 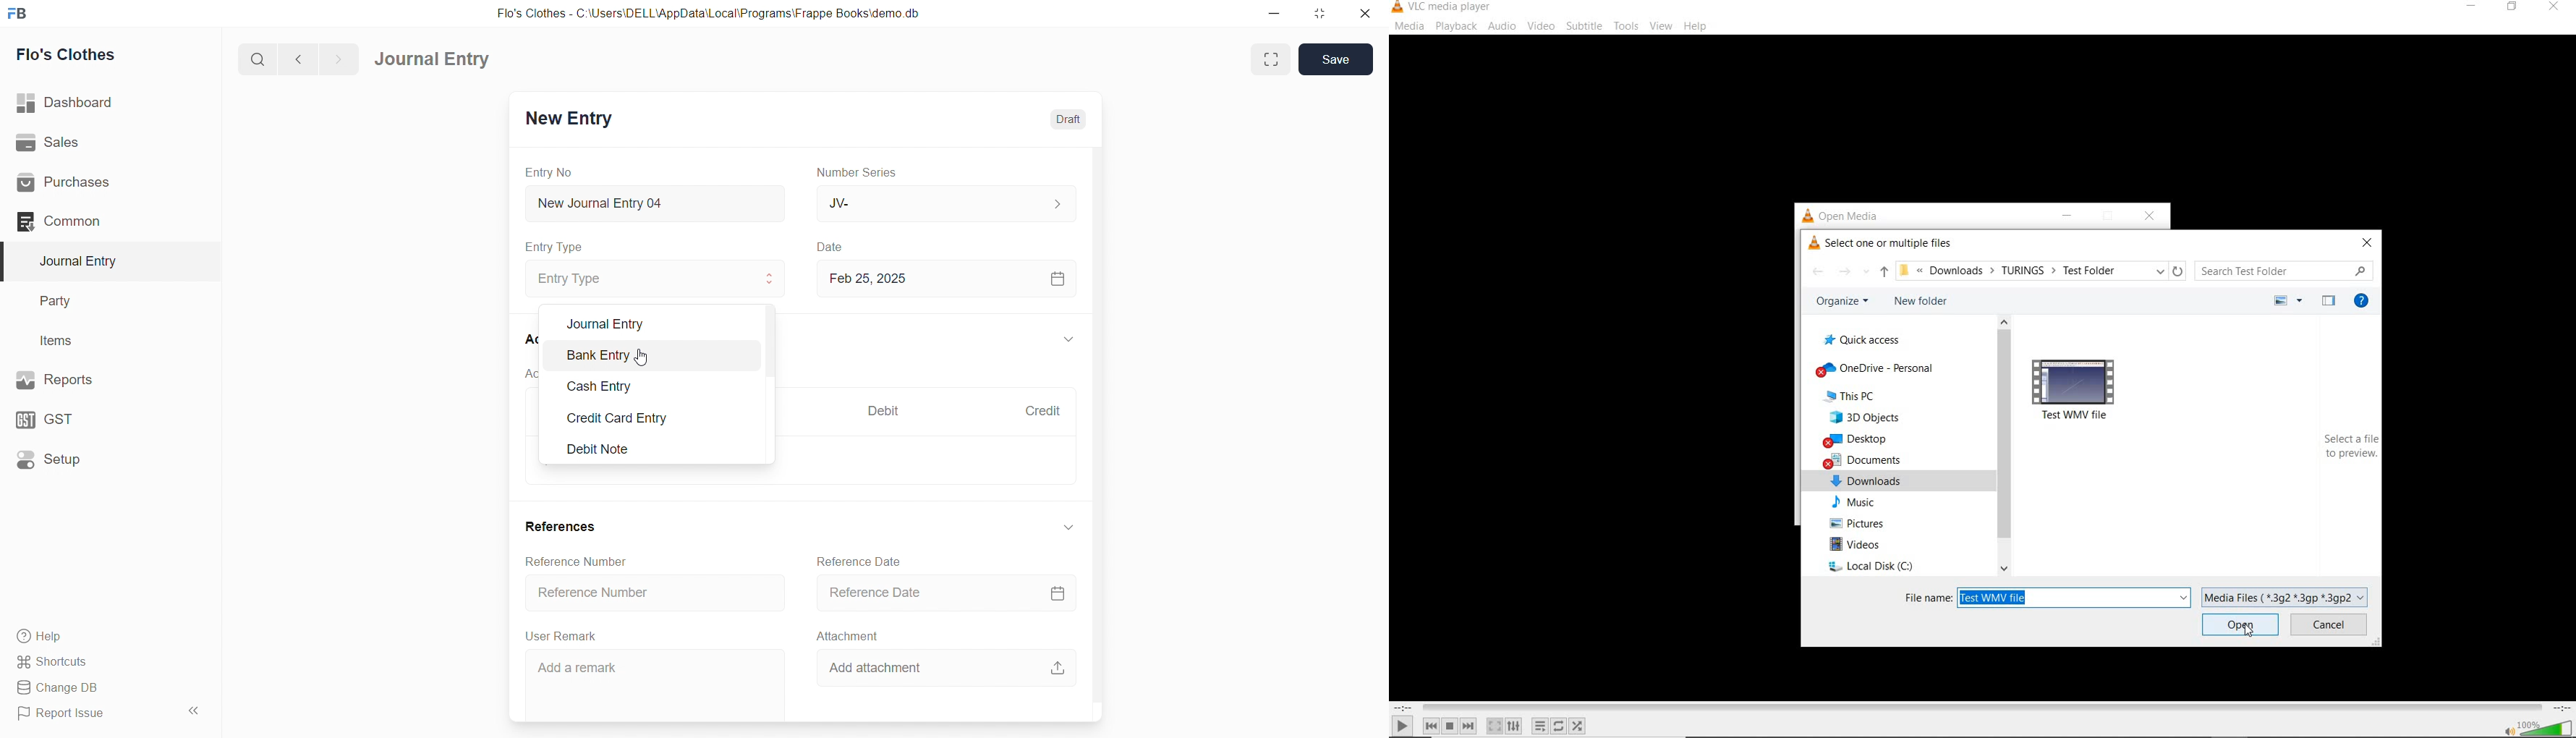 I want to click on New Journal Entry 04, so click(x=652, y=203).